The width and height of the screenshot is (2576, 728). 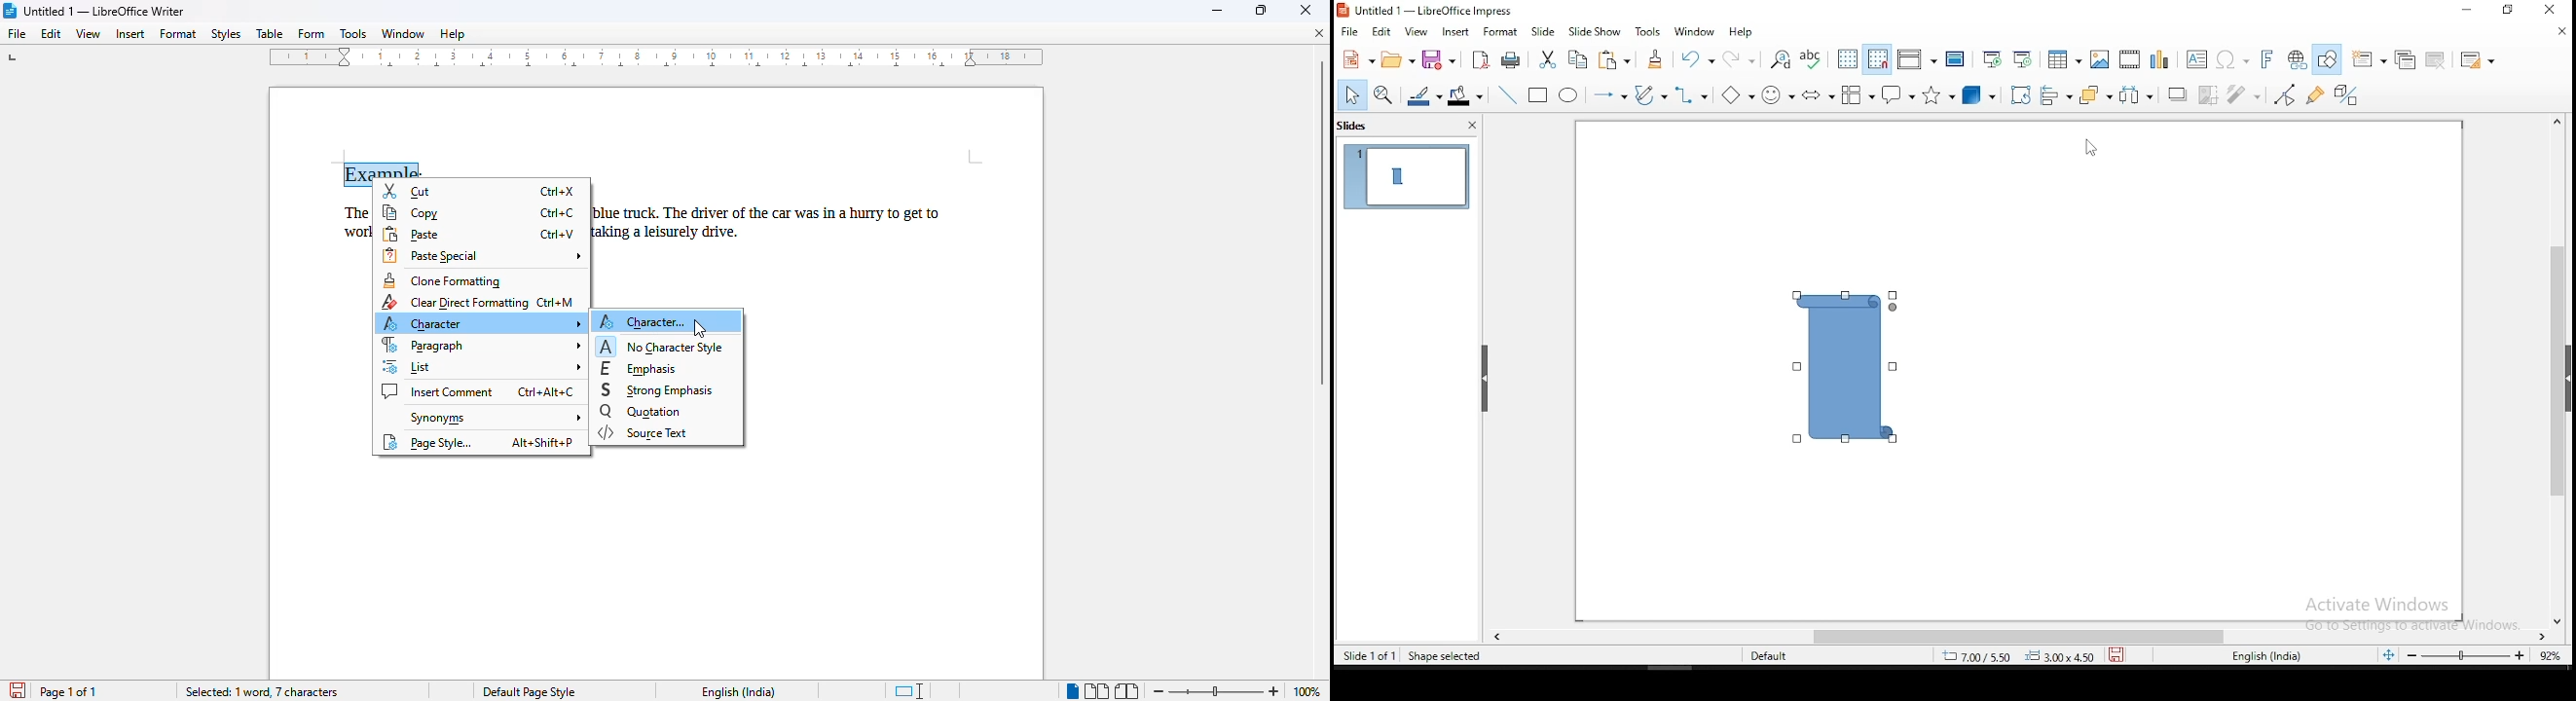 I want to click on table, so click(x=2064, y=58).